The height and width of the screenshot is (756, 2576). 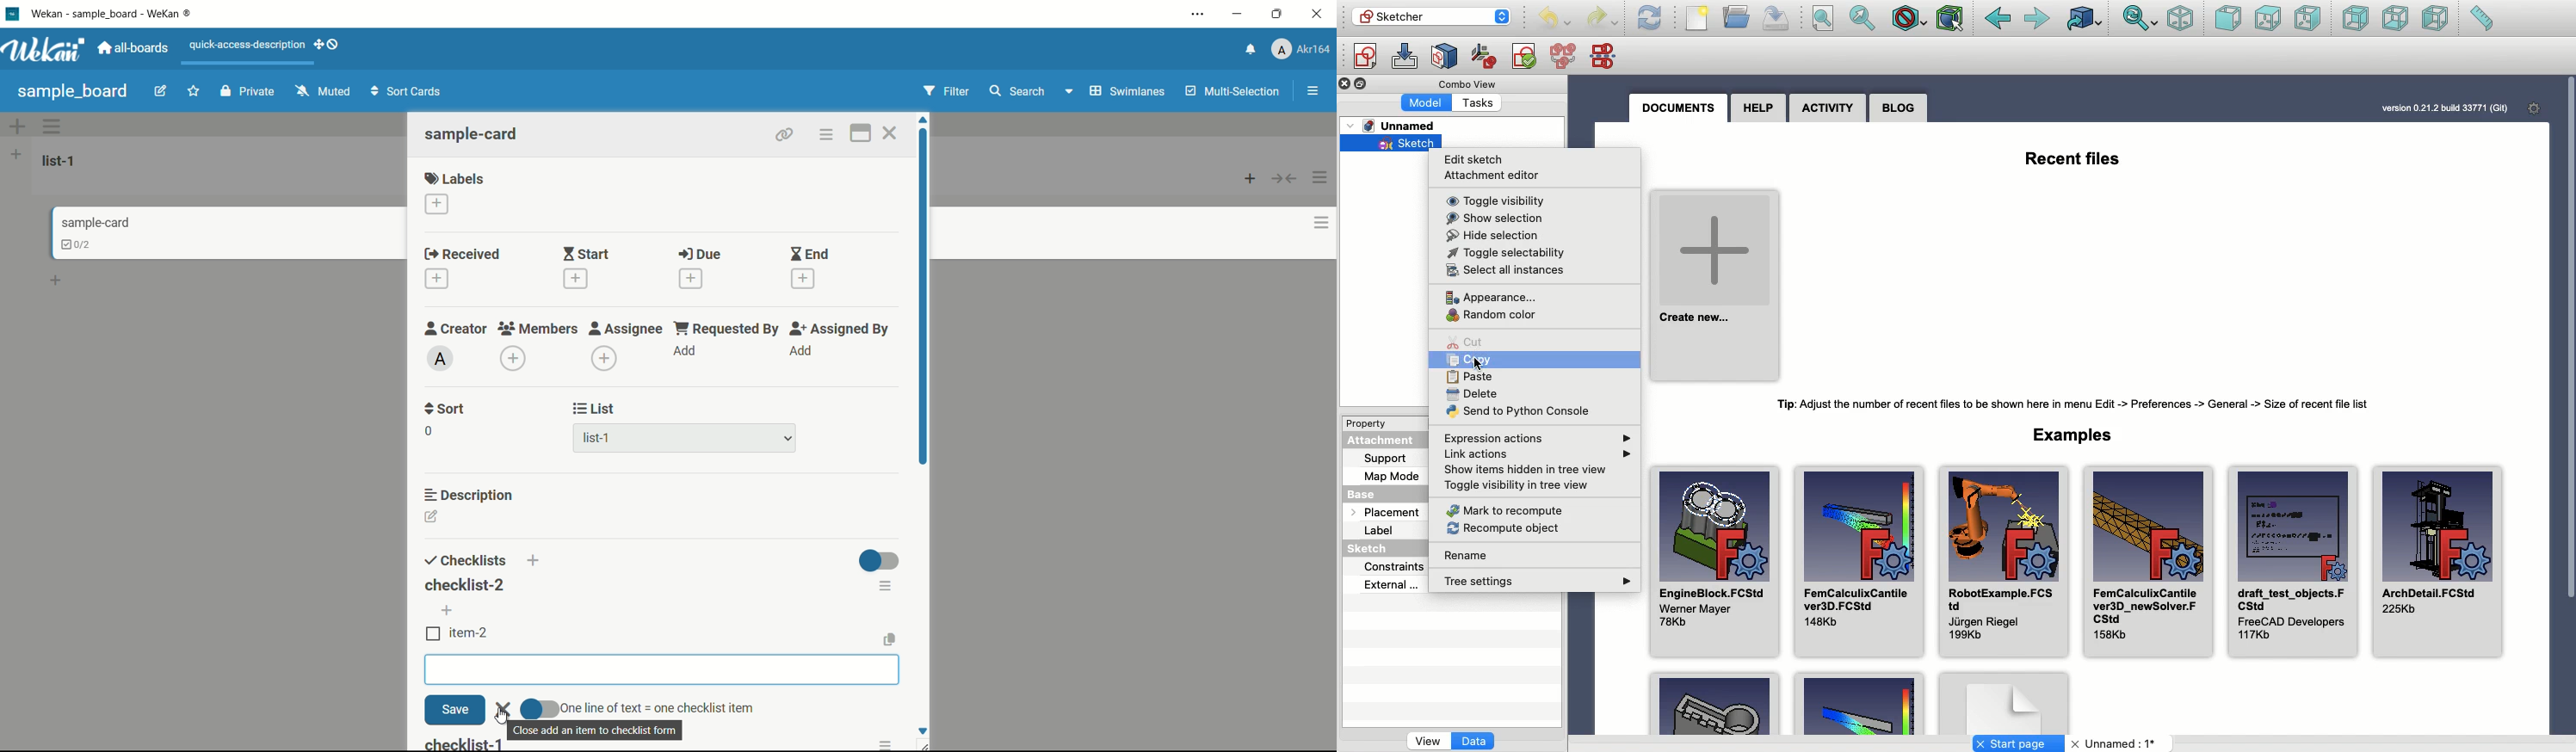 What do you see at coordinates (1697, 18) in the screenshot?
I see `New` at bounding box center [1697, 18].